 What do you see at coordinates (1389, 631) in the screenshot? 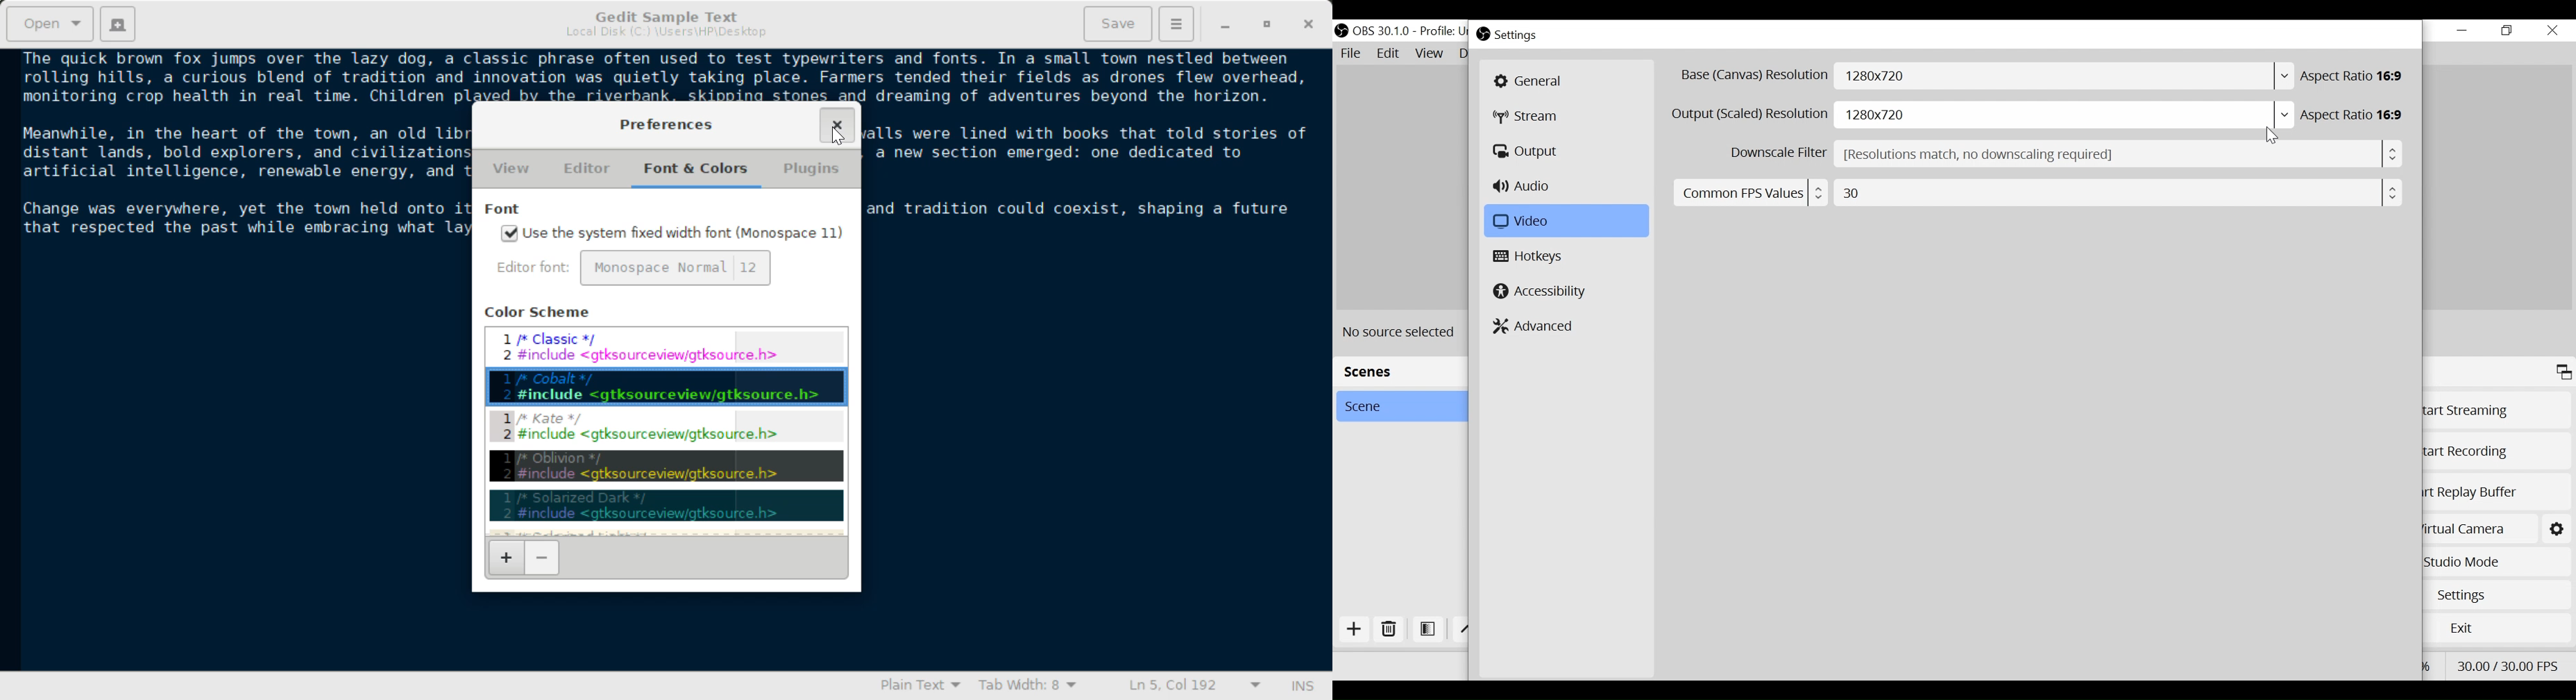
I see `Delete` at bounding box center [1389, 631].